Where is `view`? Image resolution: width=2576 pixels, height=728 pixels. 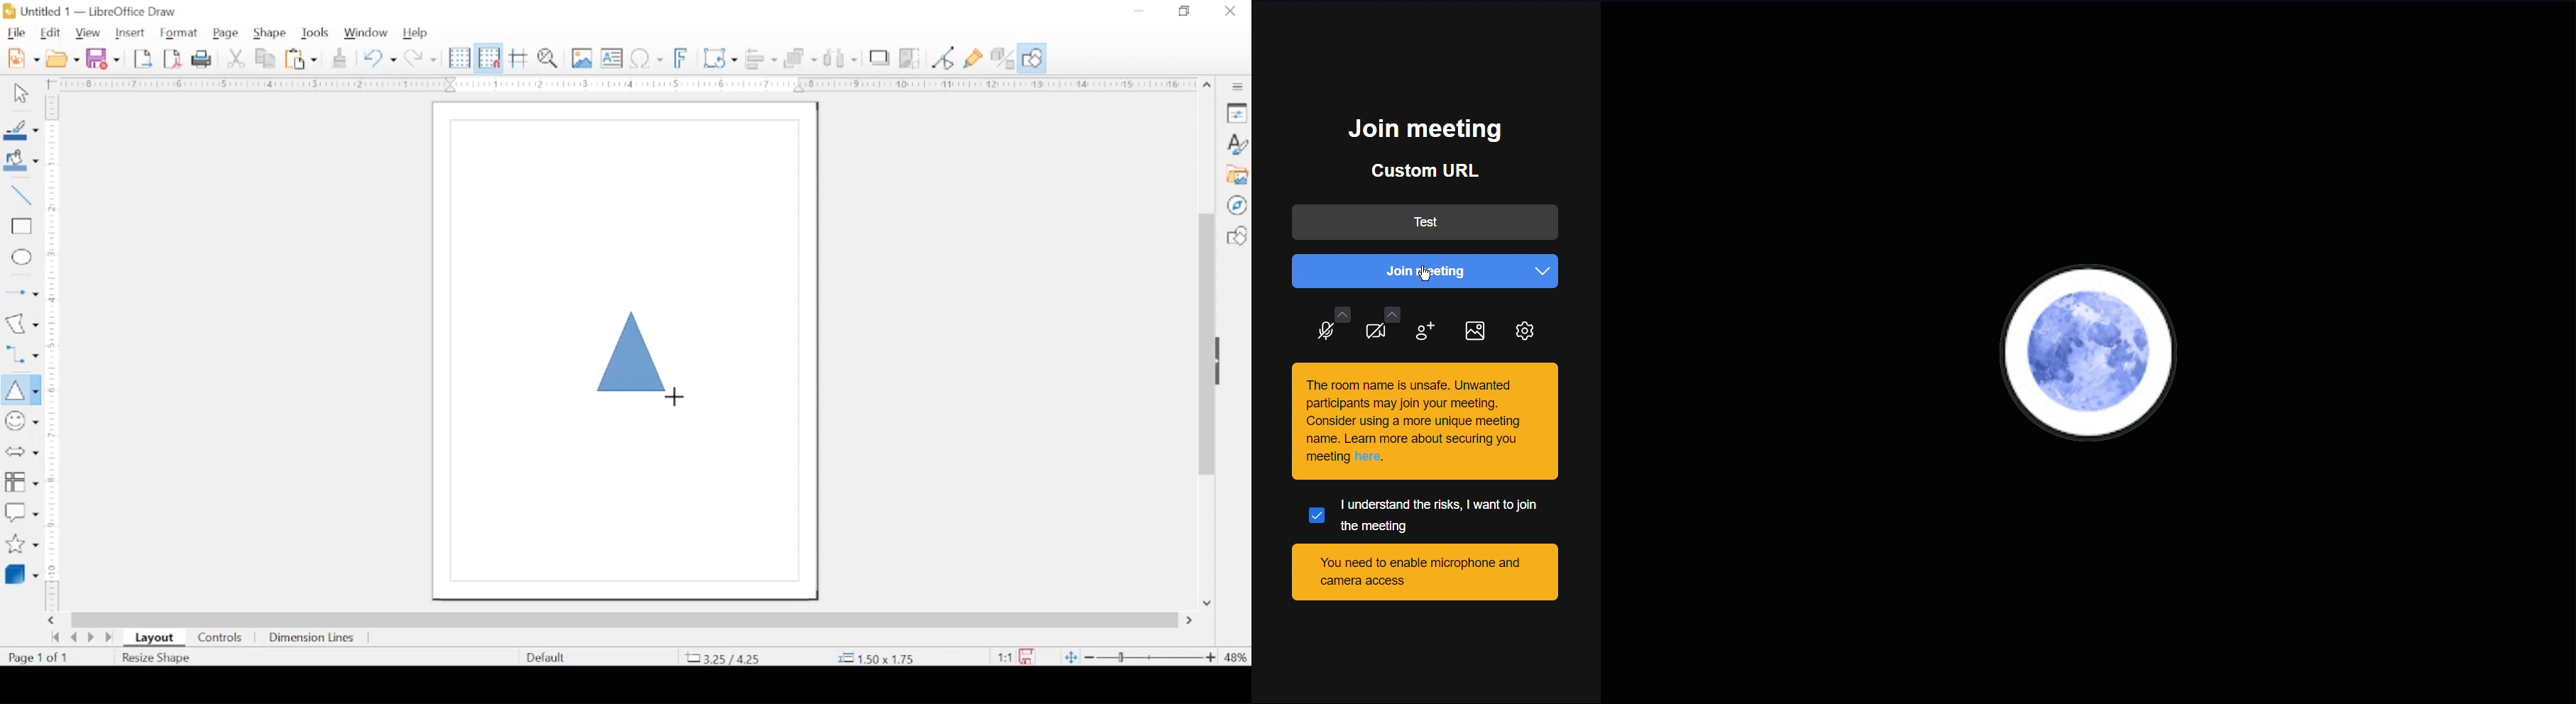 view is located at coordinates (89, 32).